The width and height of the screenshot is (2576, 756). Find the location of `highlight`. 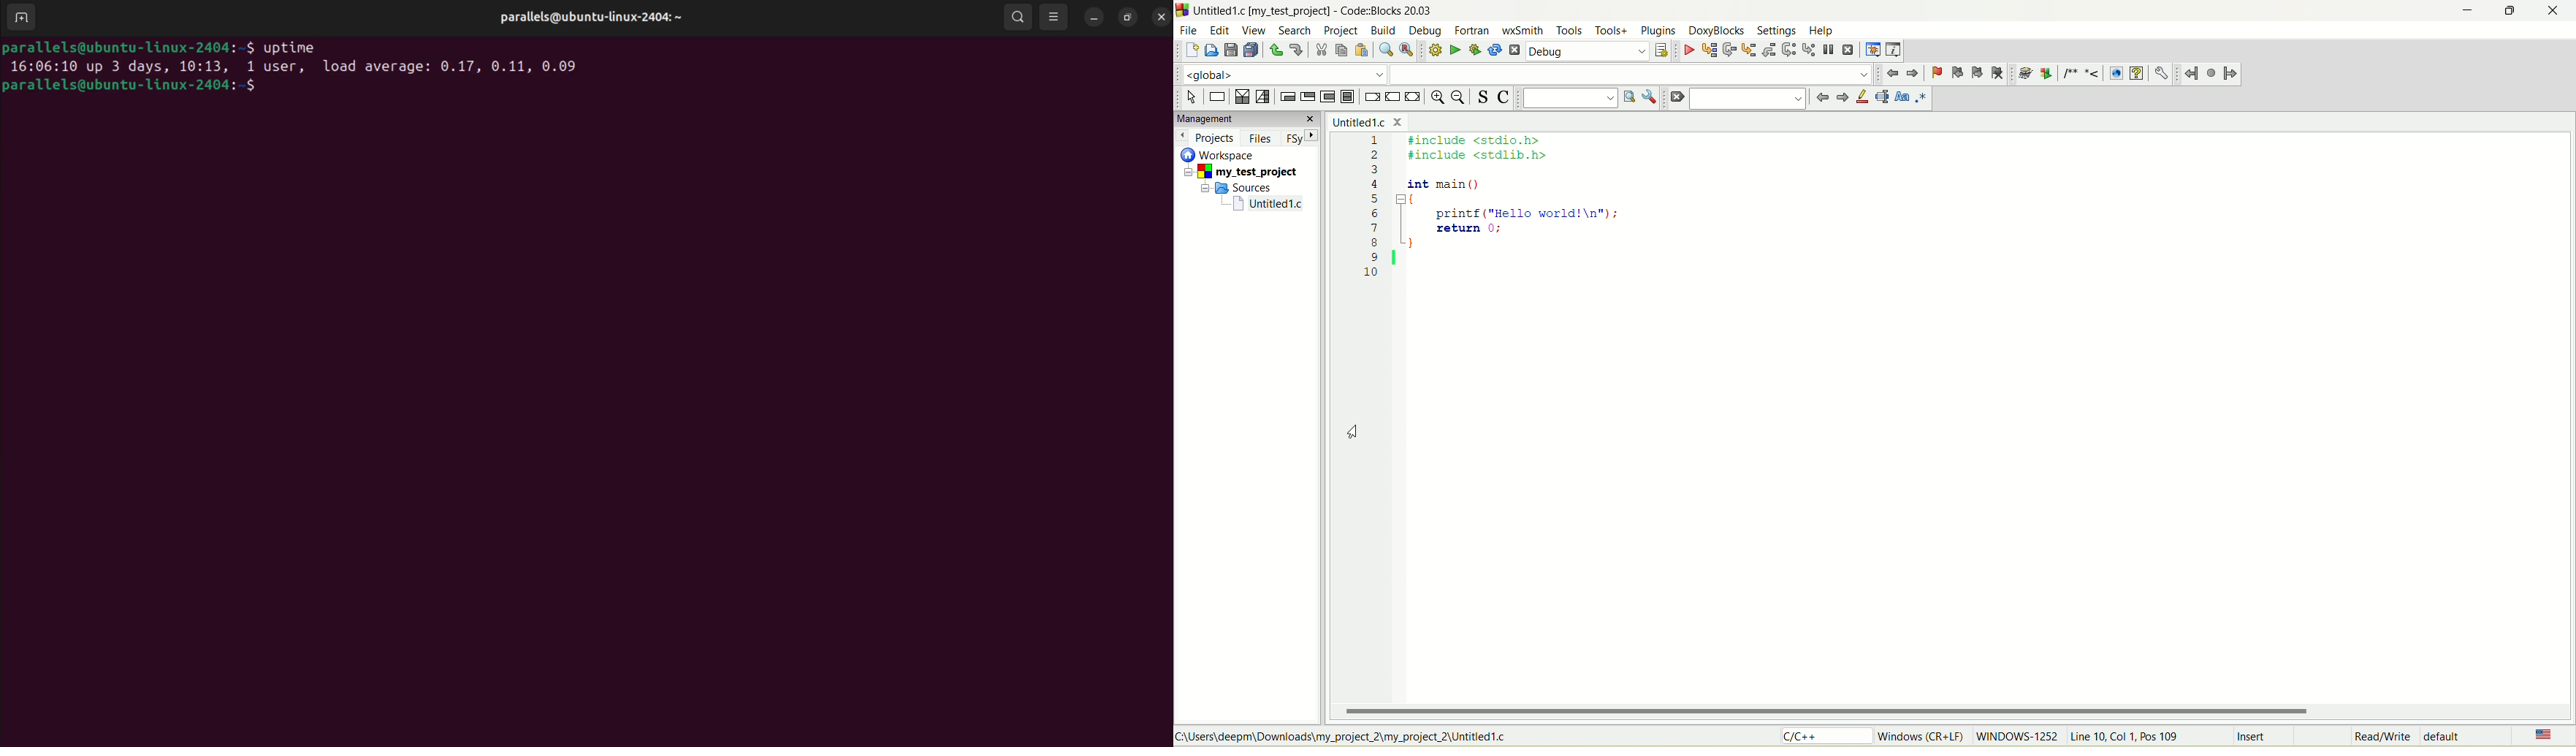

highlight is located at coordinates (1864, 98).